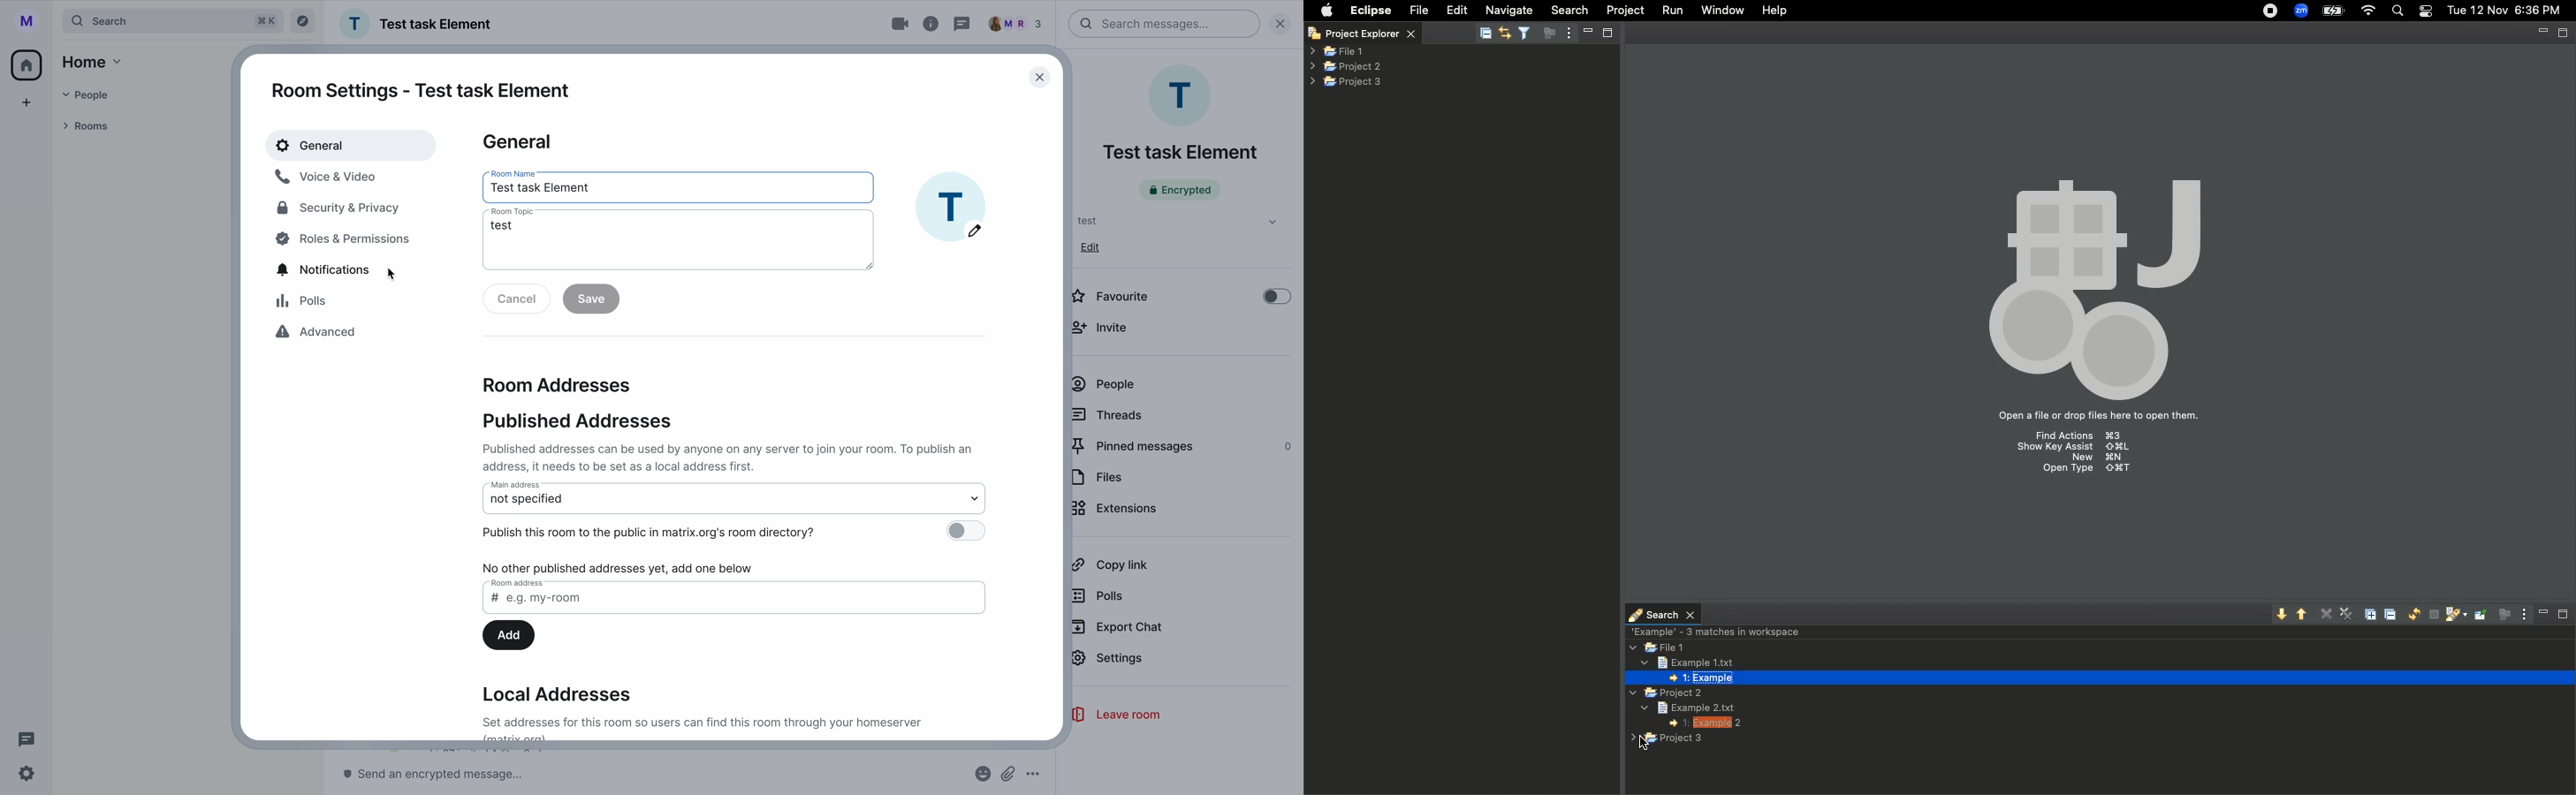 The width and height of the screenshot is (2576, 812). Describe the element at coordinates (27, 103) in the screenshot. I see `add` at that location.